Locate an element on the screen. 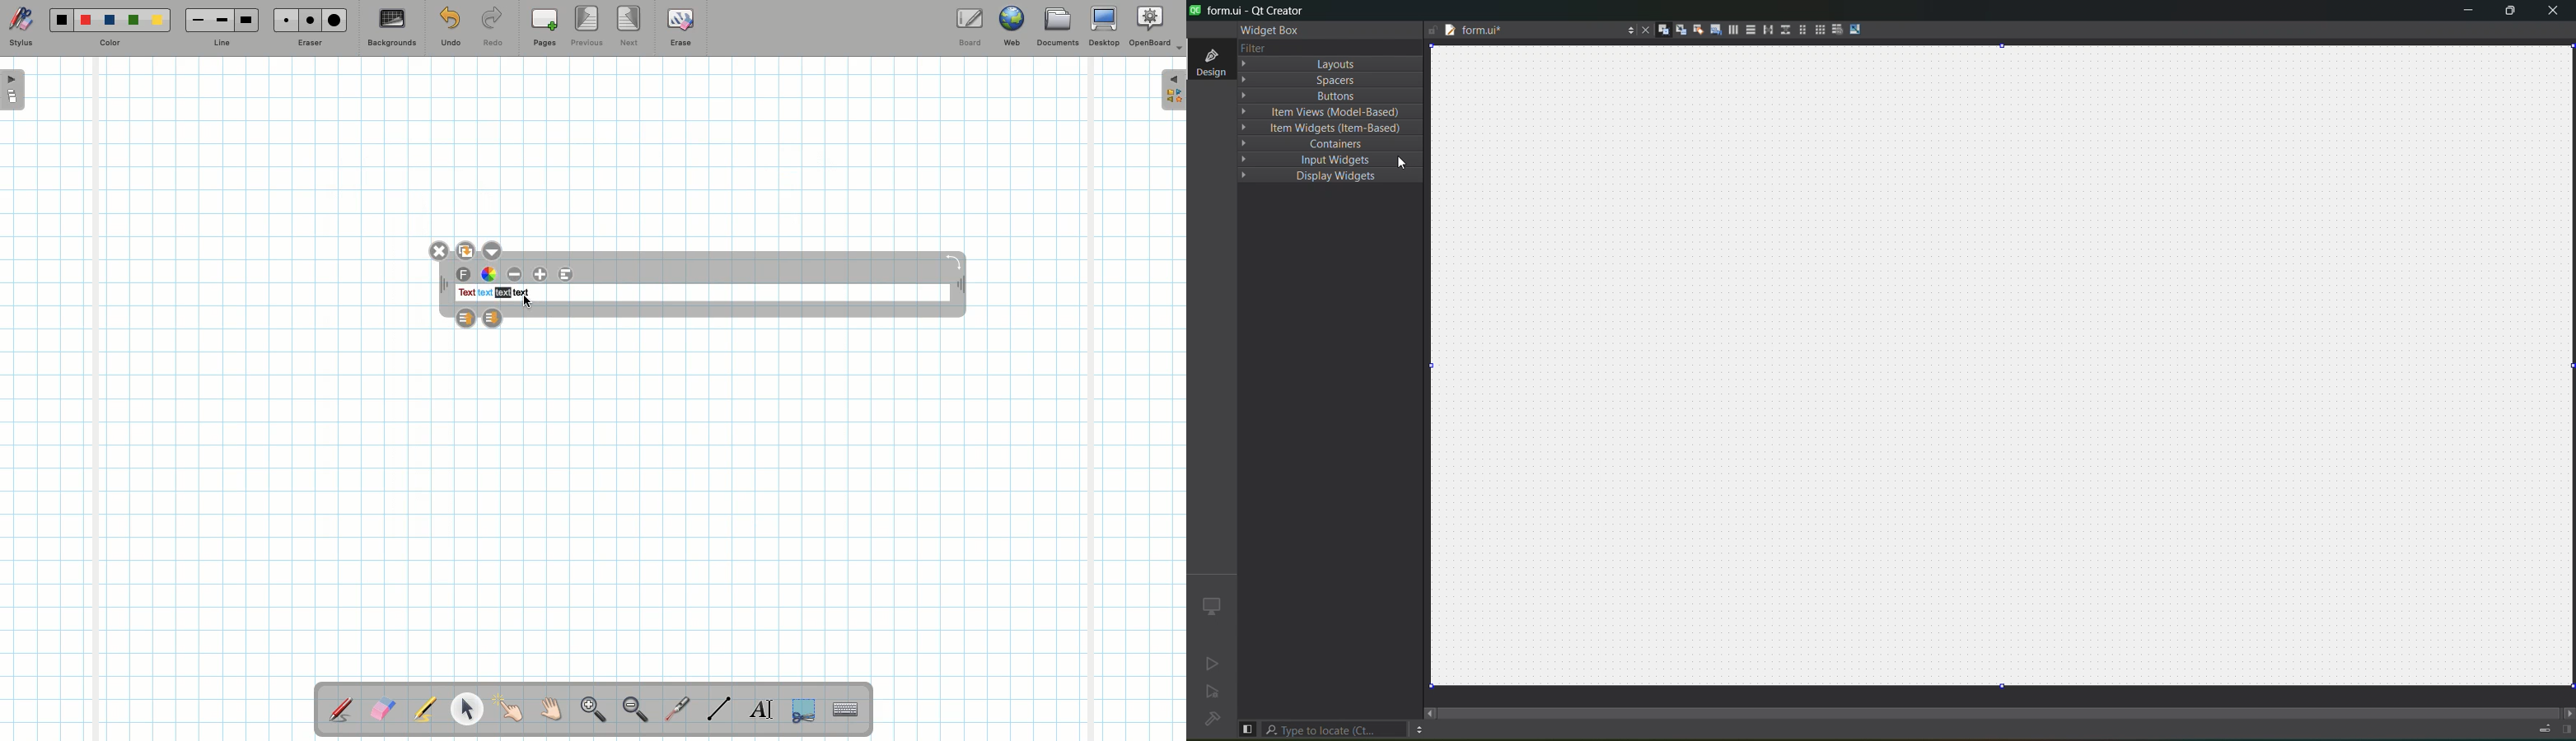 This screenshot has width=2576, height=756. spaces is located at coordinates (1311, 80).